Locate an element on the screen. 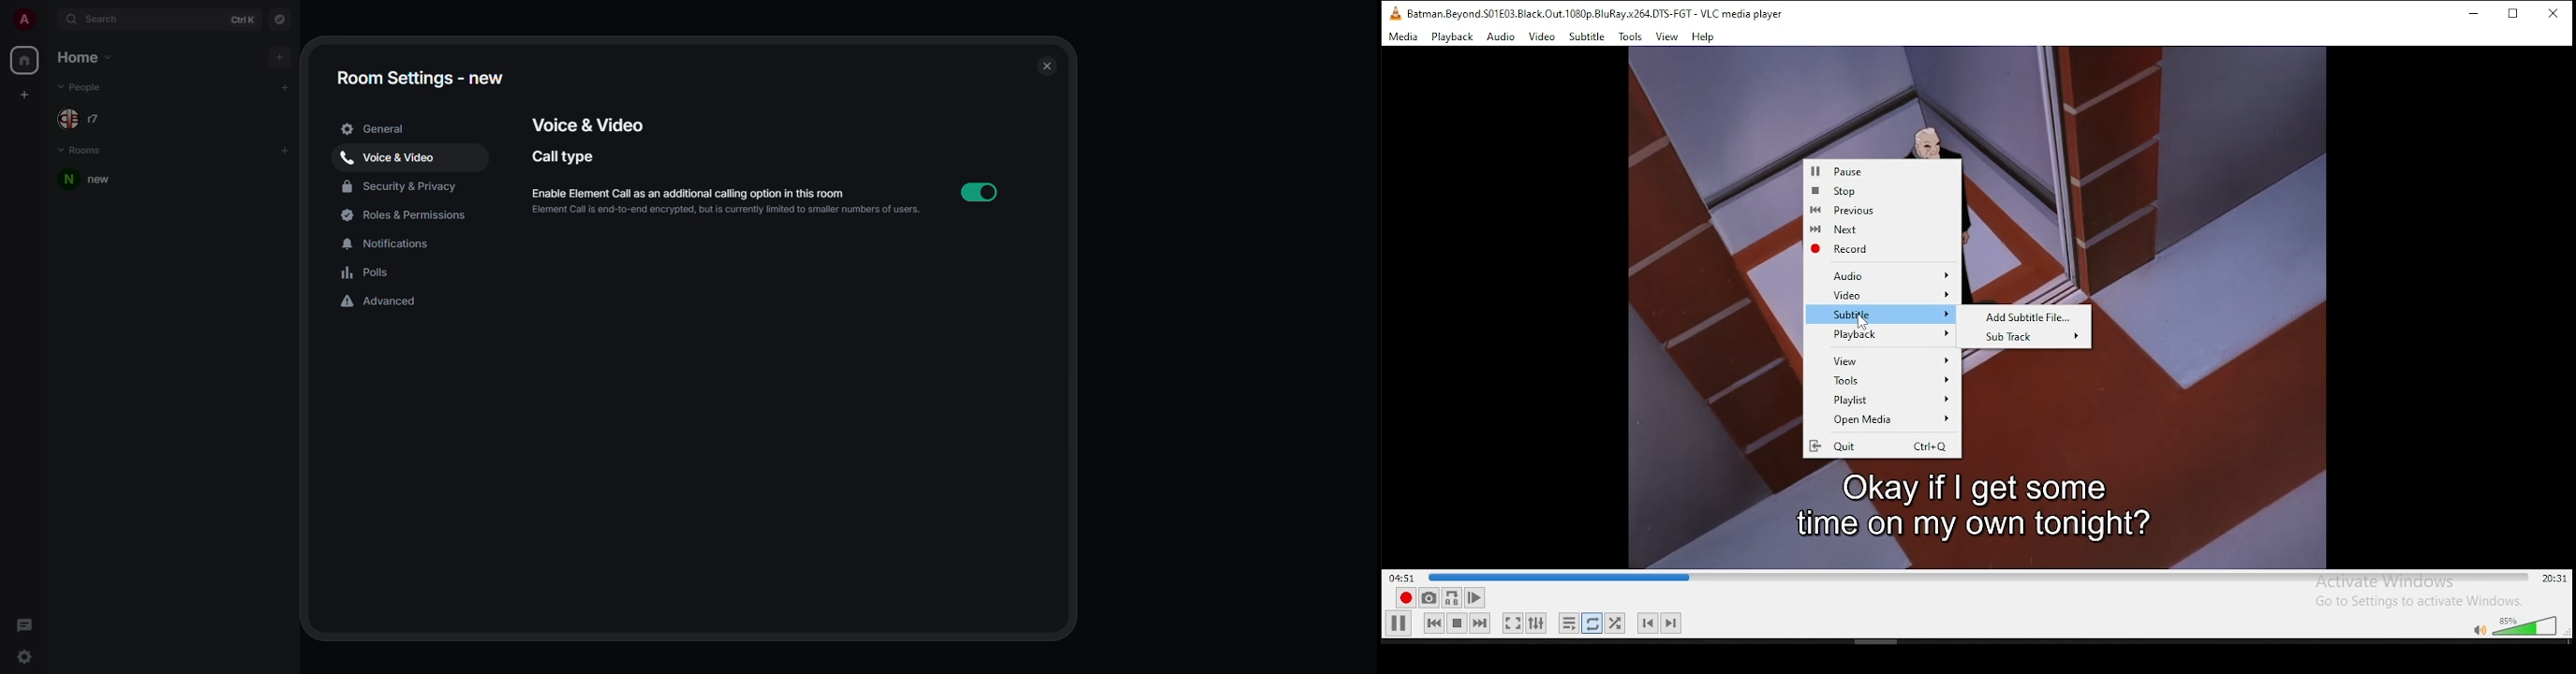  A-B Repeat (A-B Icon) is located at coordinates (1453, 598).